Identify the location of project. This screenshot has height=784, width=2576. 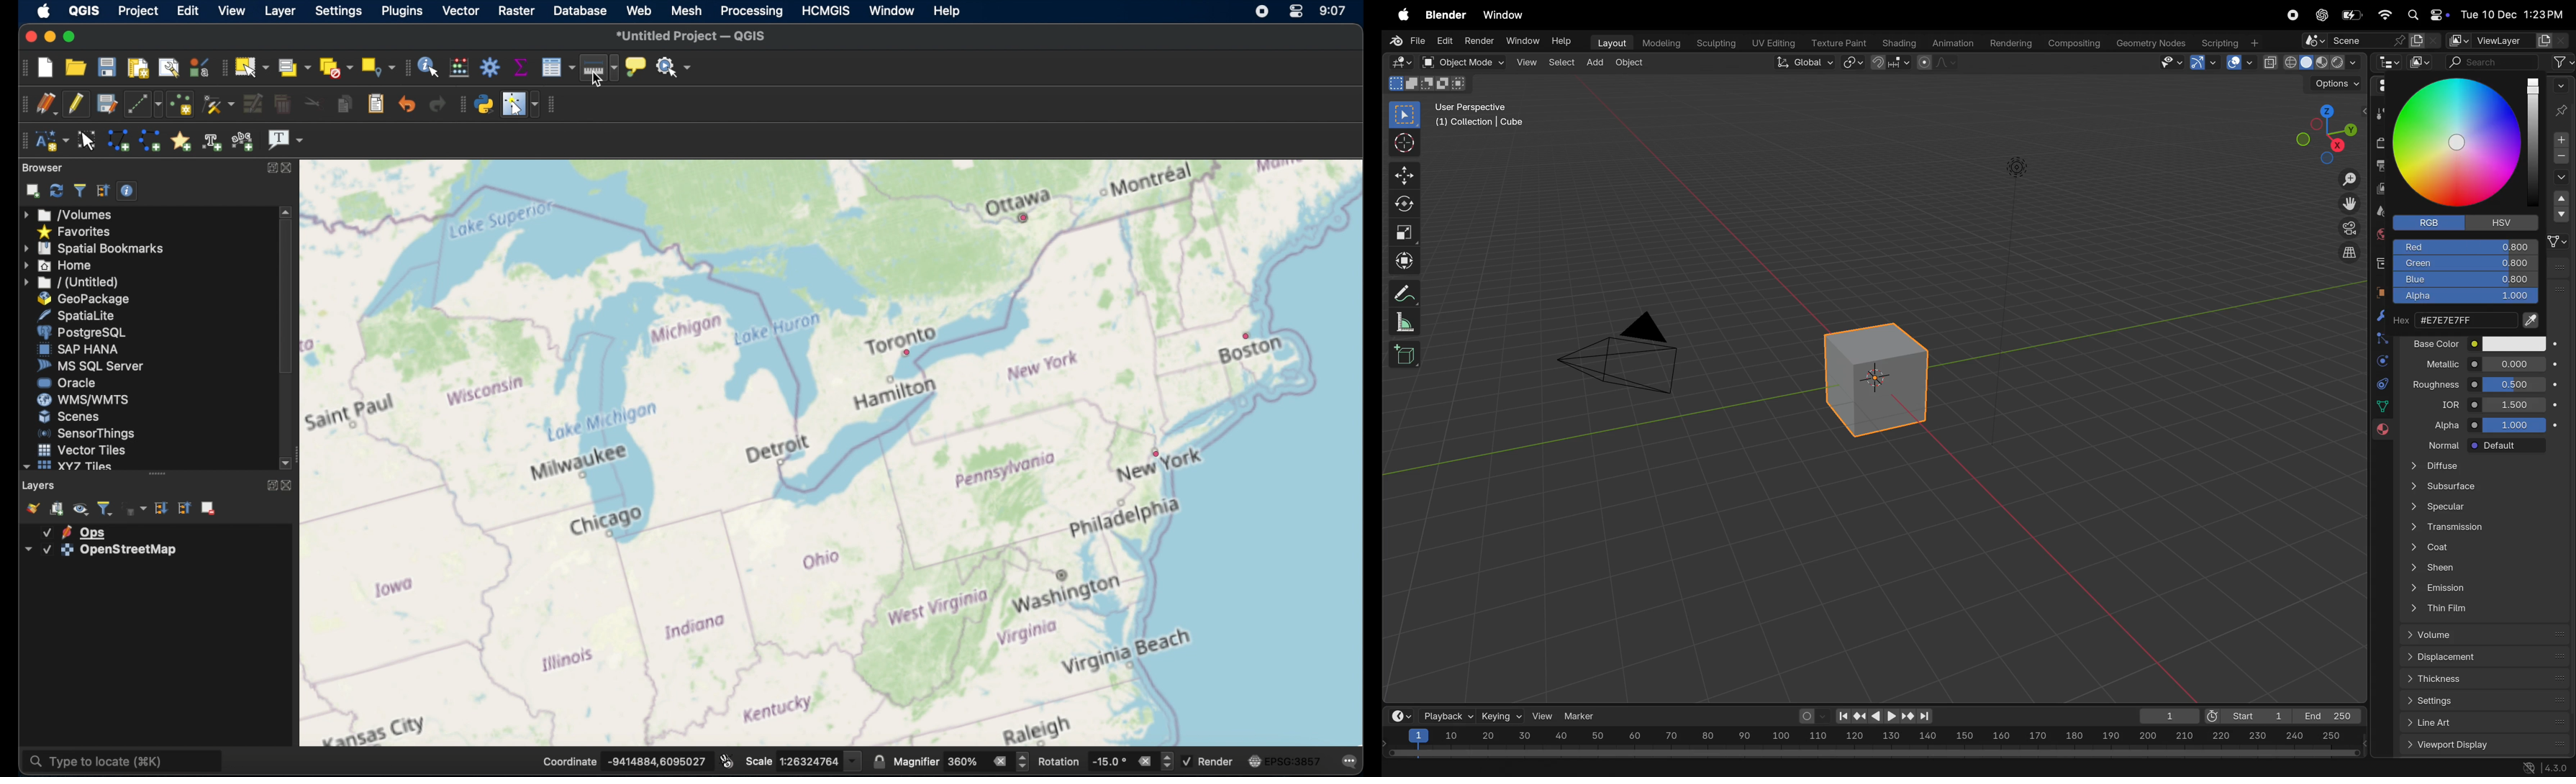
(139, 10).